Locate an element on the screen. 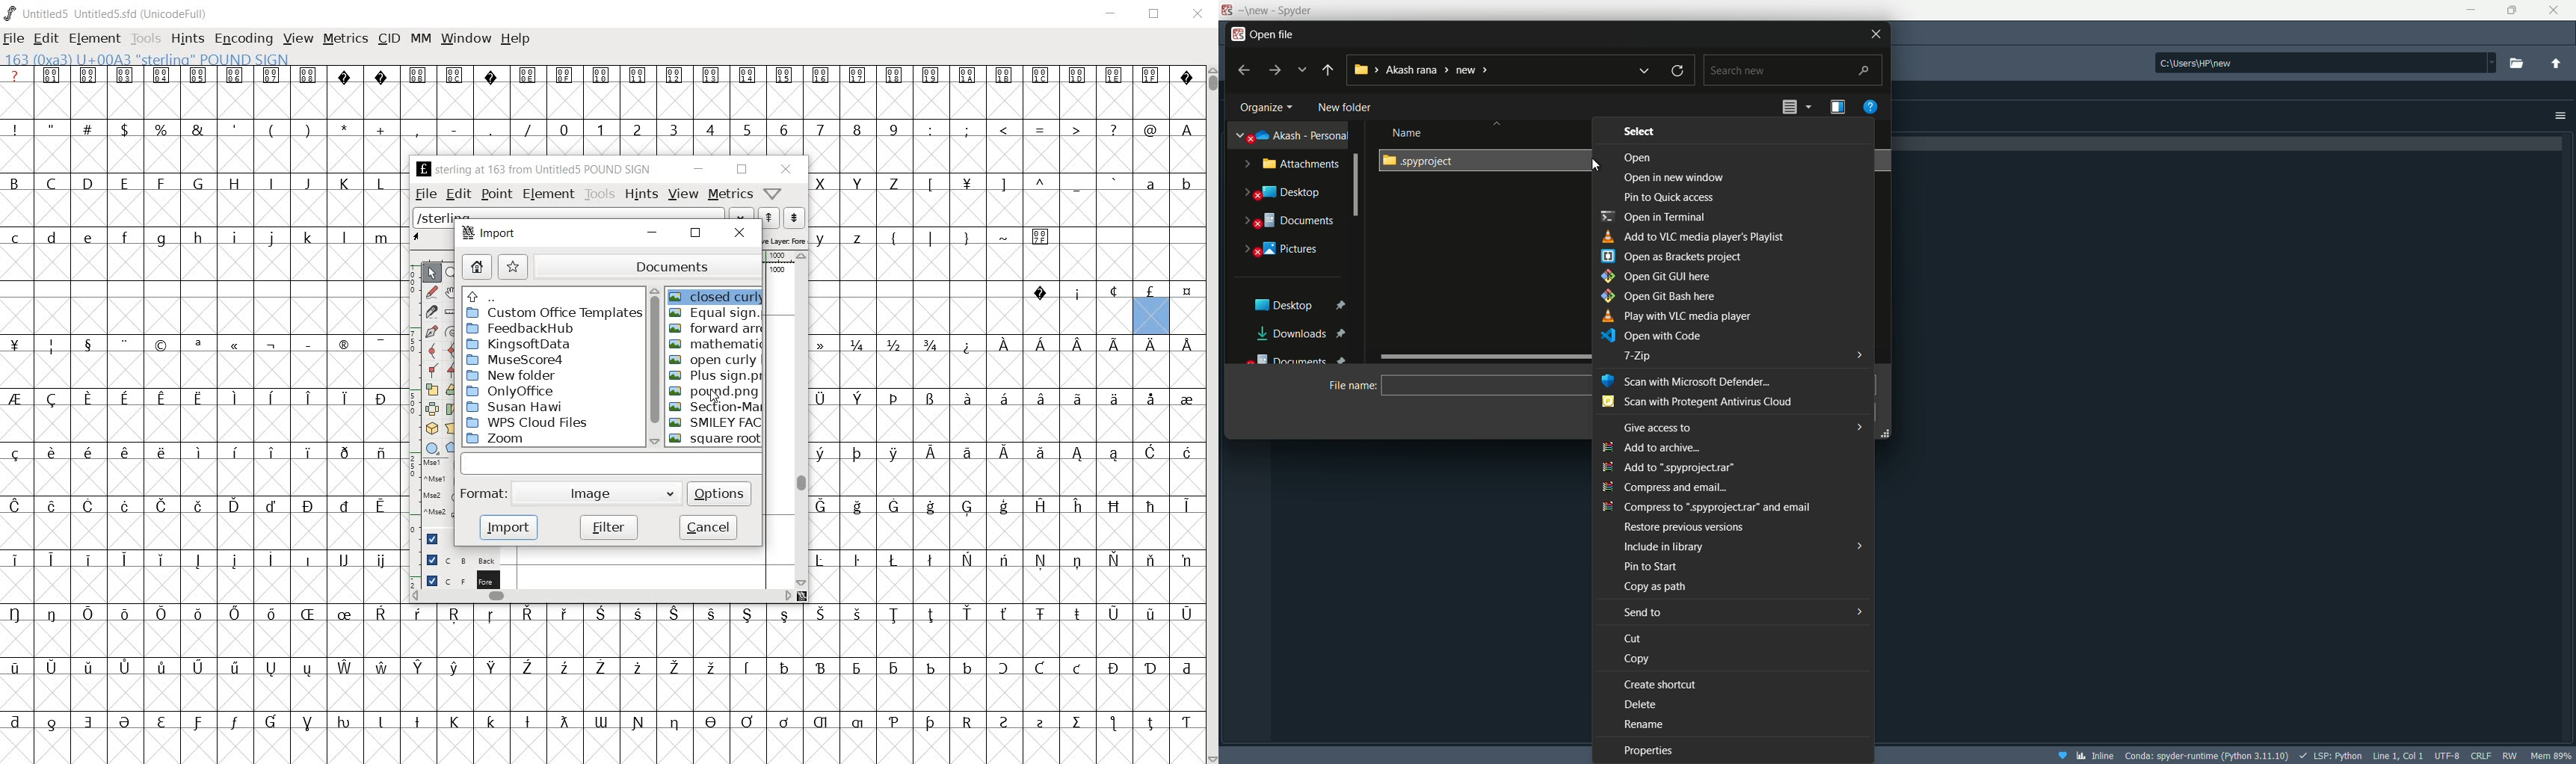  Symbol is located at coordinates (124, 400).